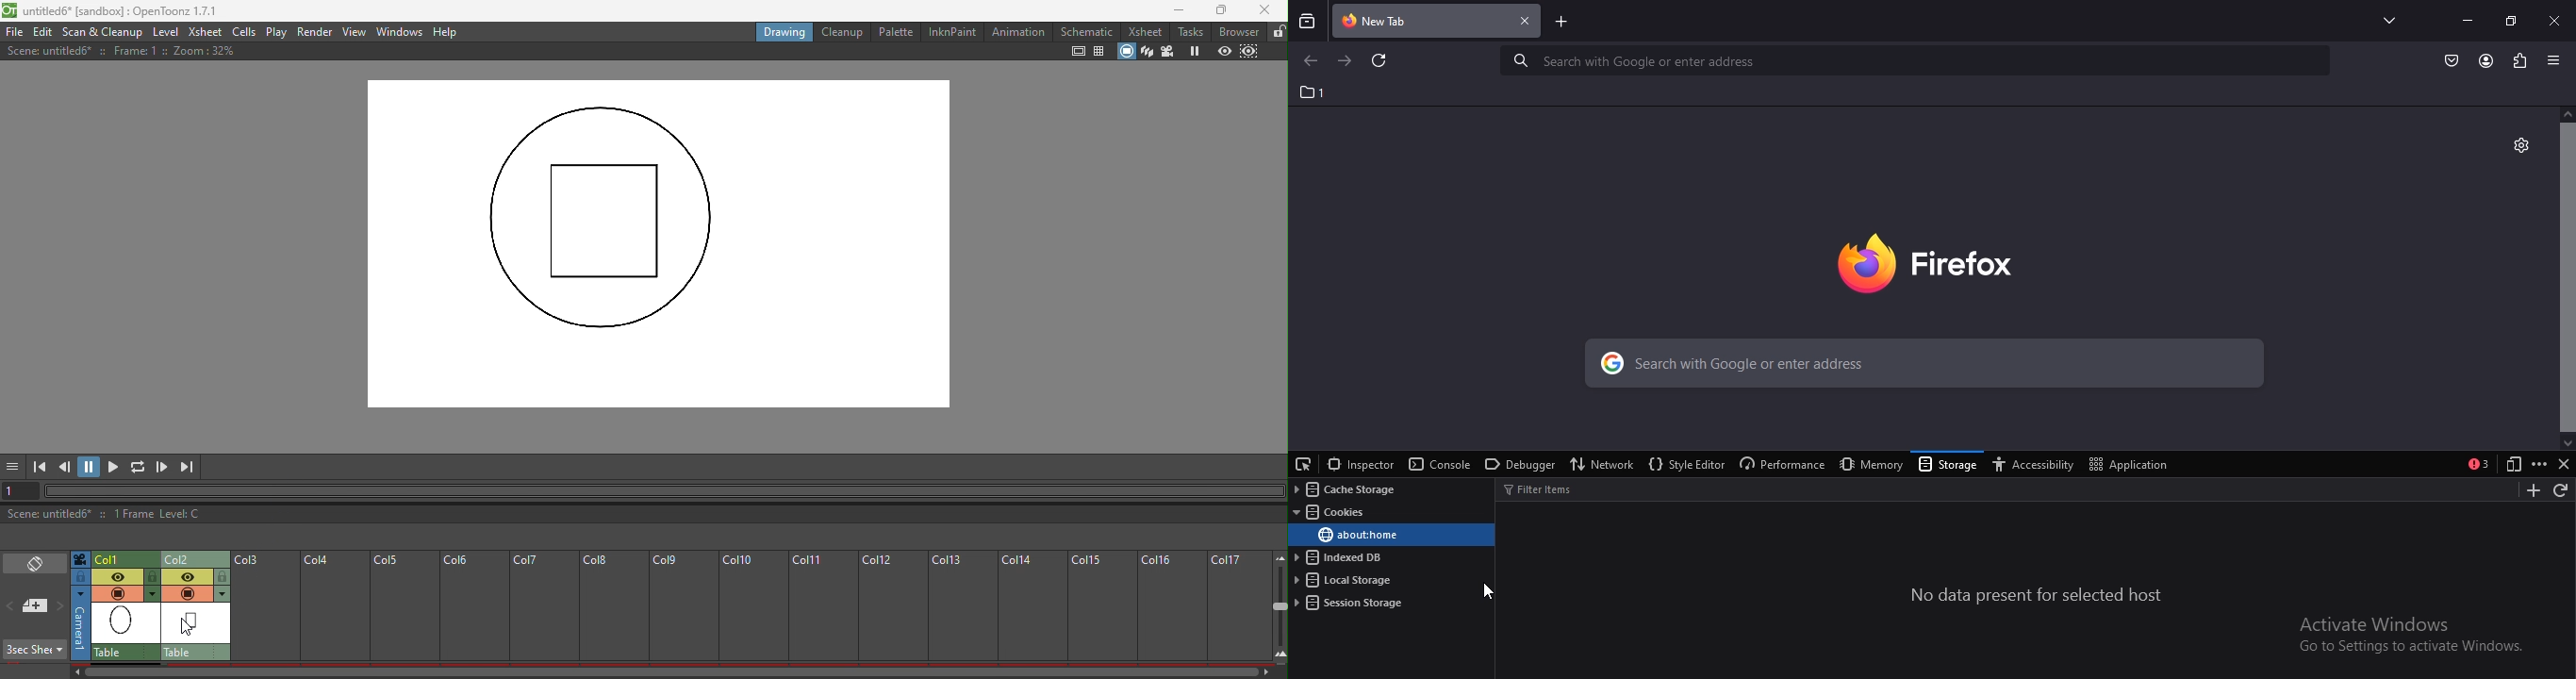  I want to click on Close, so click(1265, 10).